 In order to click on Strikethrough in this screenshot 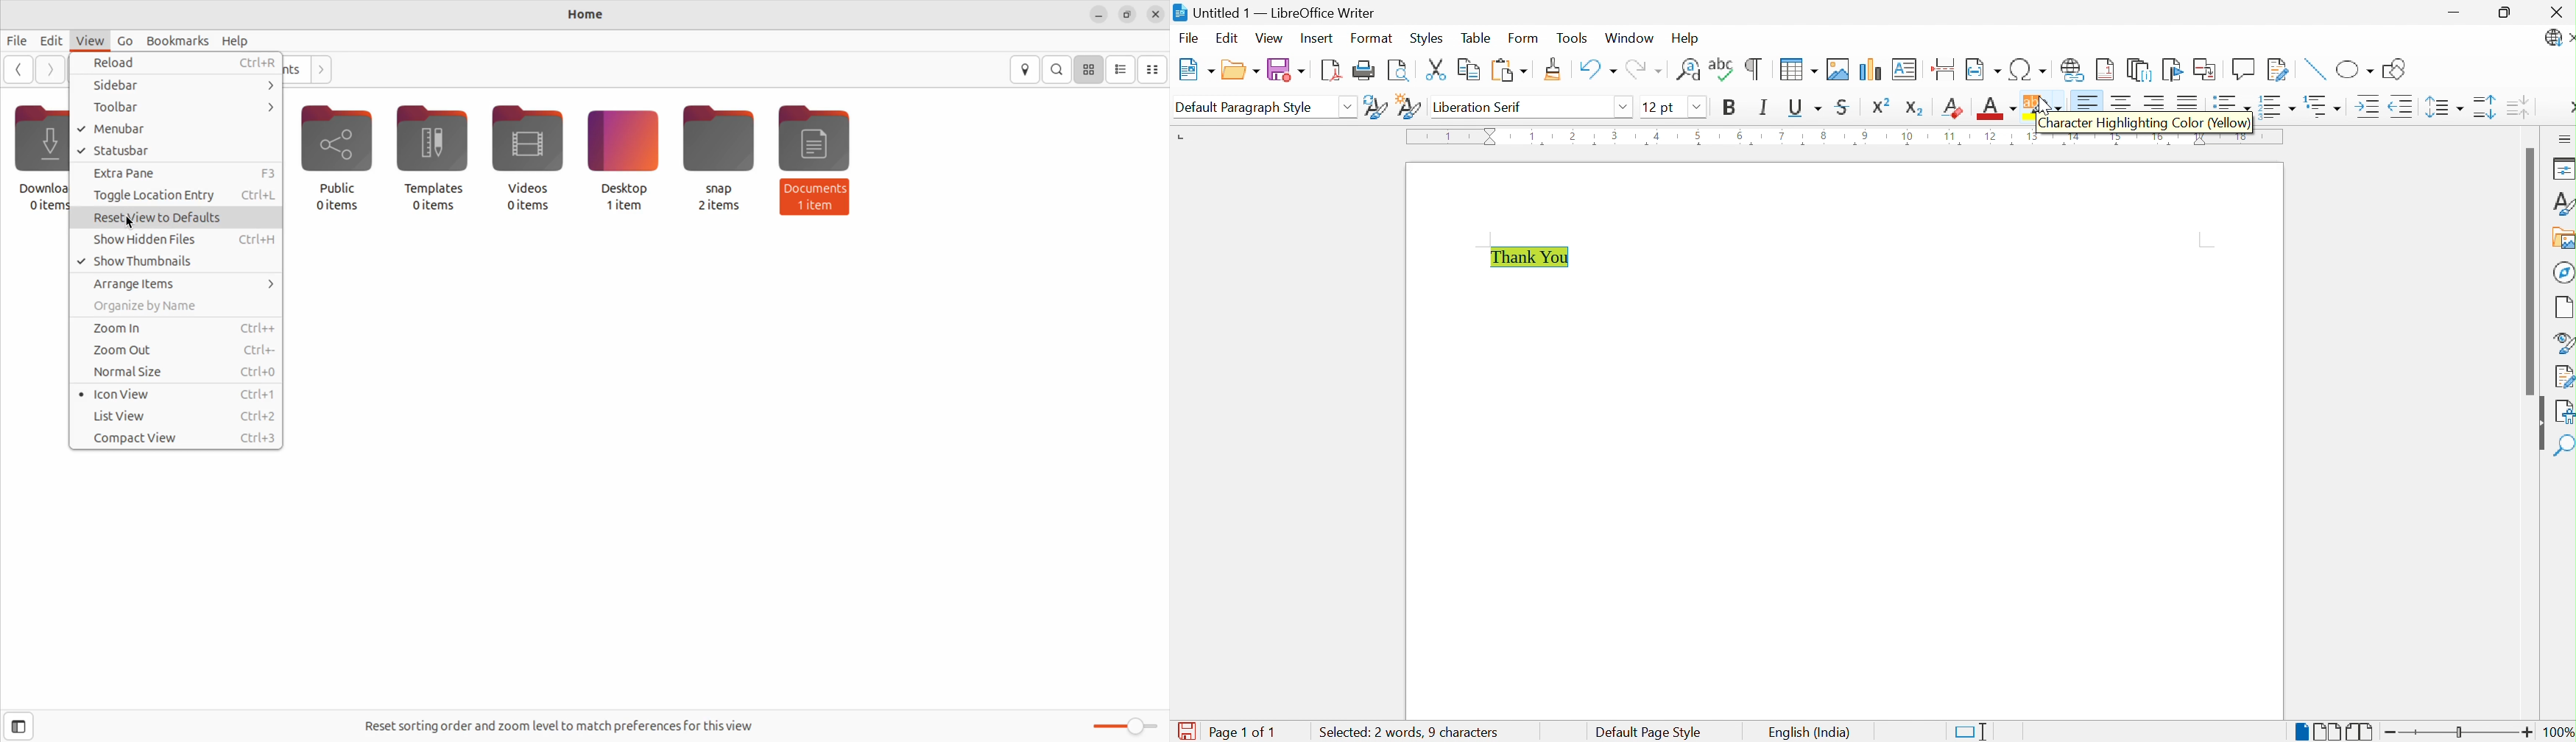, I will do `click(1844, 105)`.